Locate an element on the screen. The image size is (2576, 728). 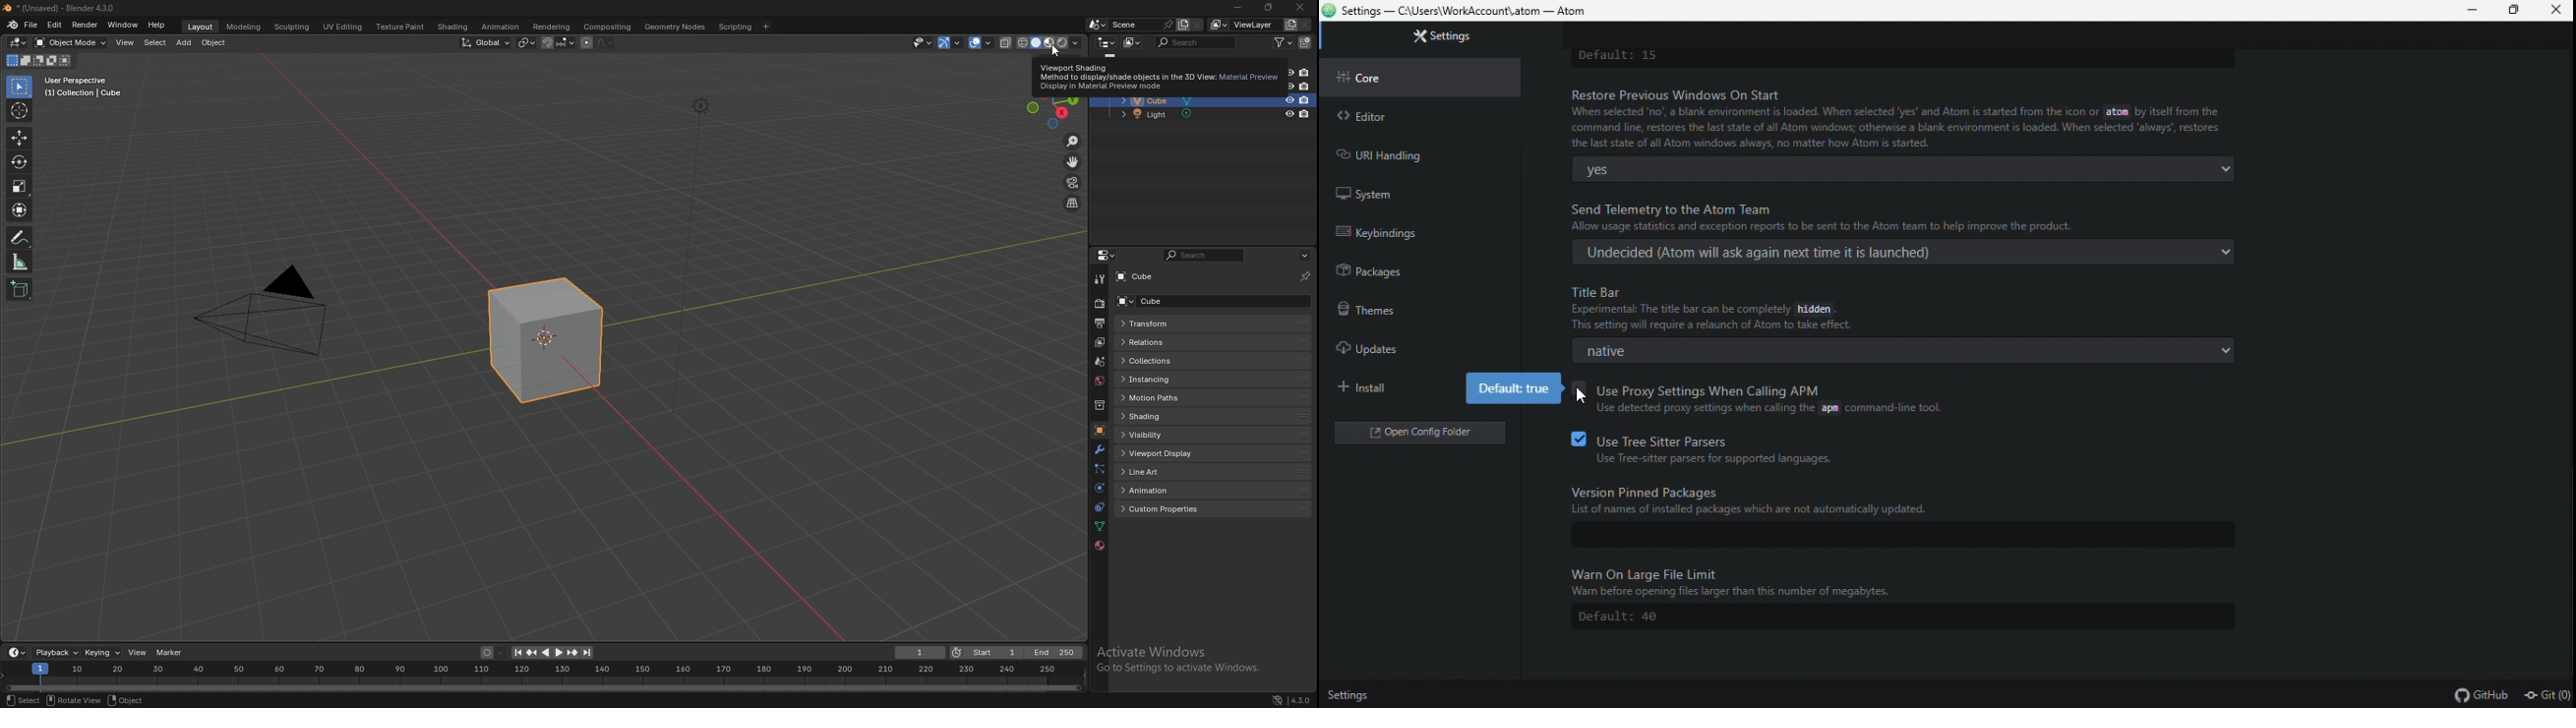
view layer is located at coordinates (1245, 24).